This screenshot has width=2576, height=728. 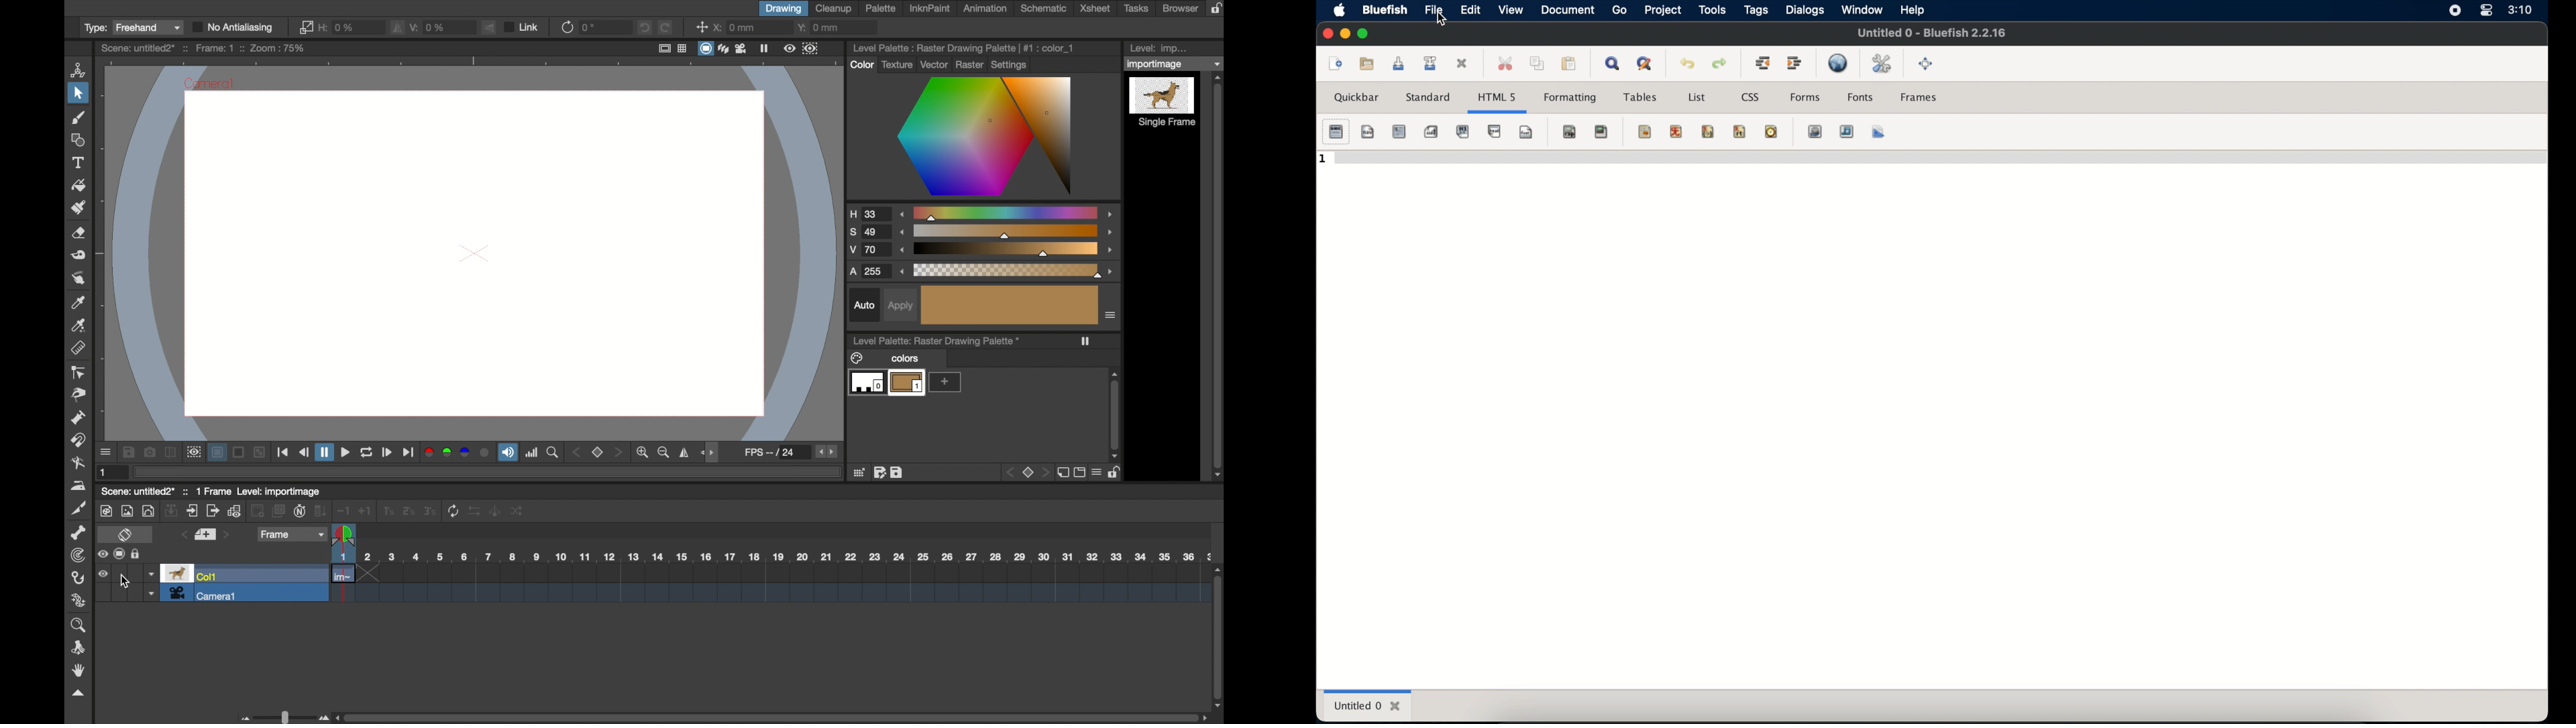 What do you see at coordinates (619, 452) in the screenshot?
I see `front` at bounding box center [619, 452].